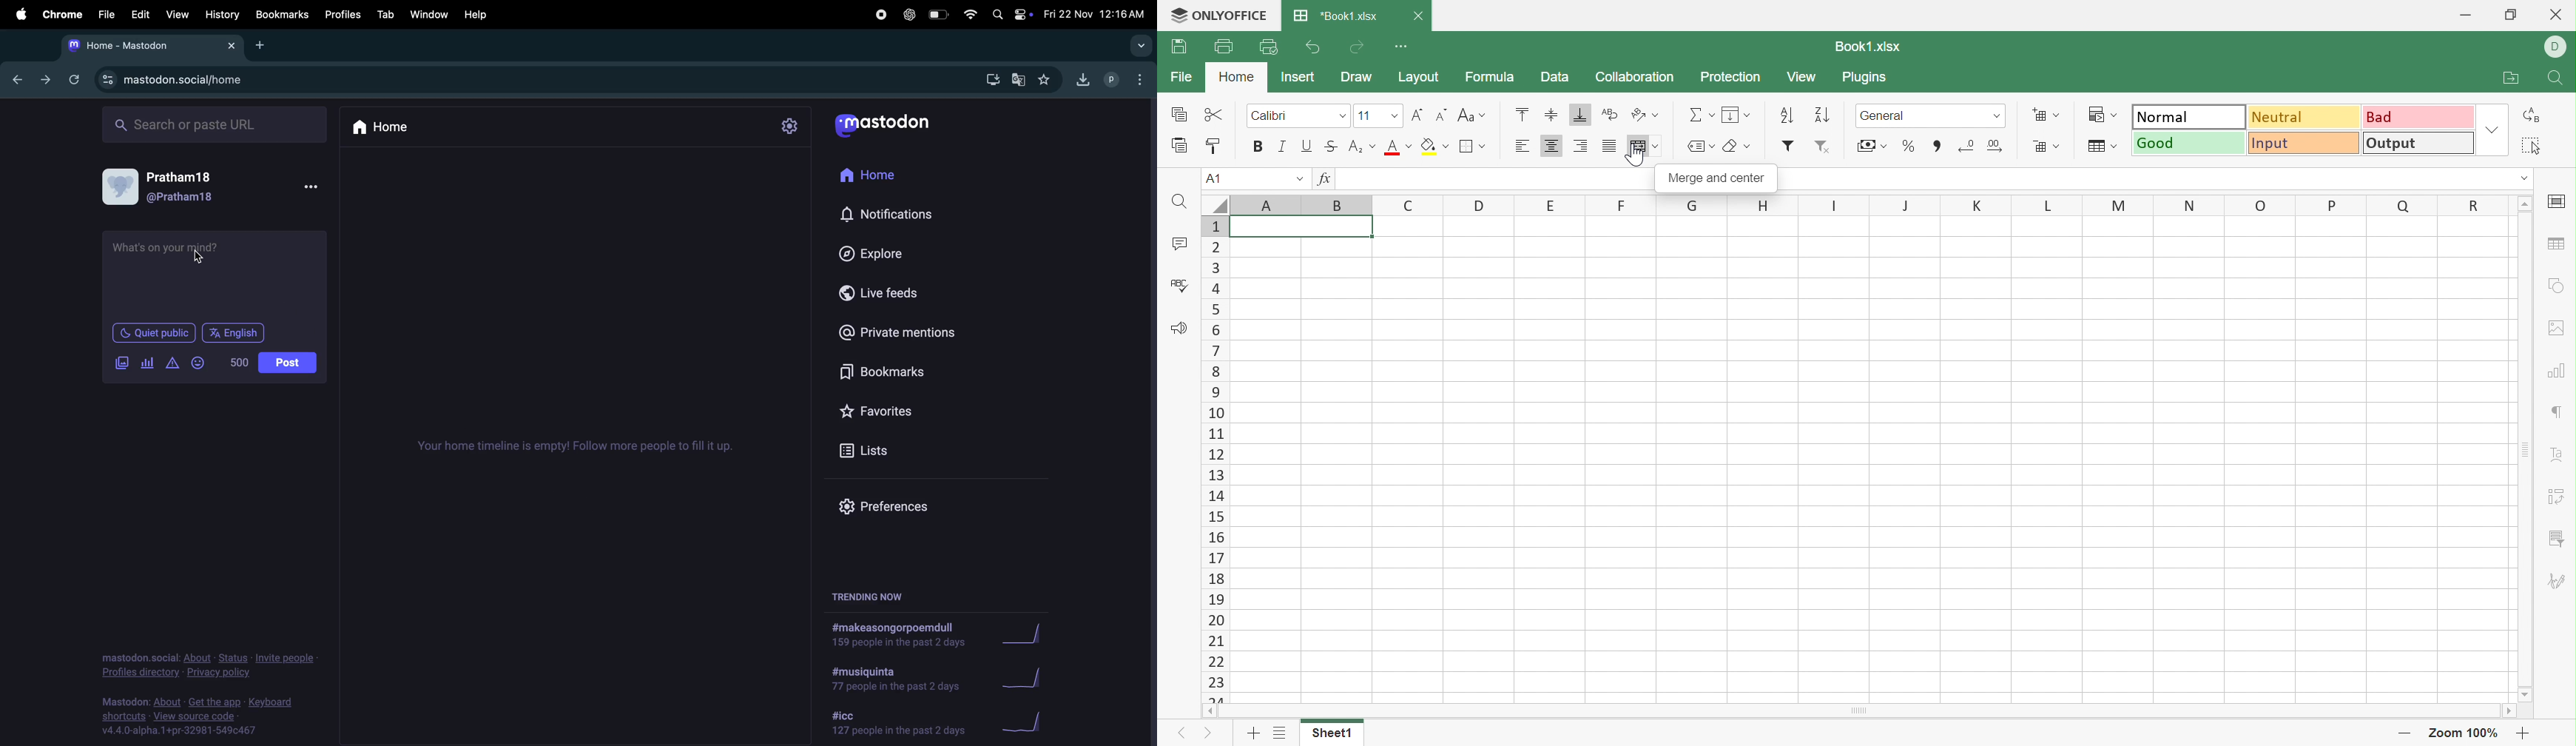 The height and width of the screenshot is (756, 2576). Describe the element at coordinates (1046, 81) in the screenshot. I see `favourites` at that location.